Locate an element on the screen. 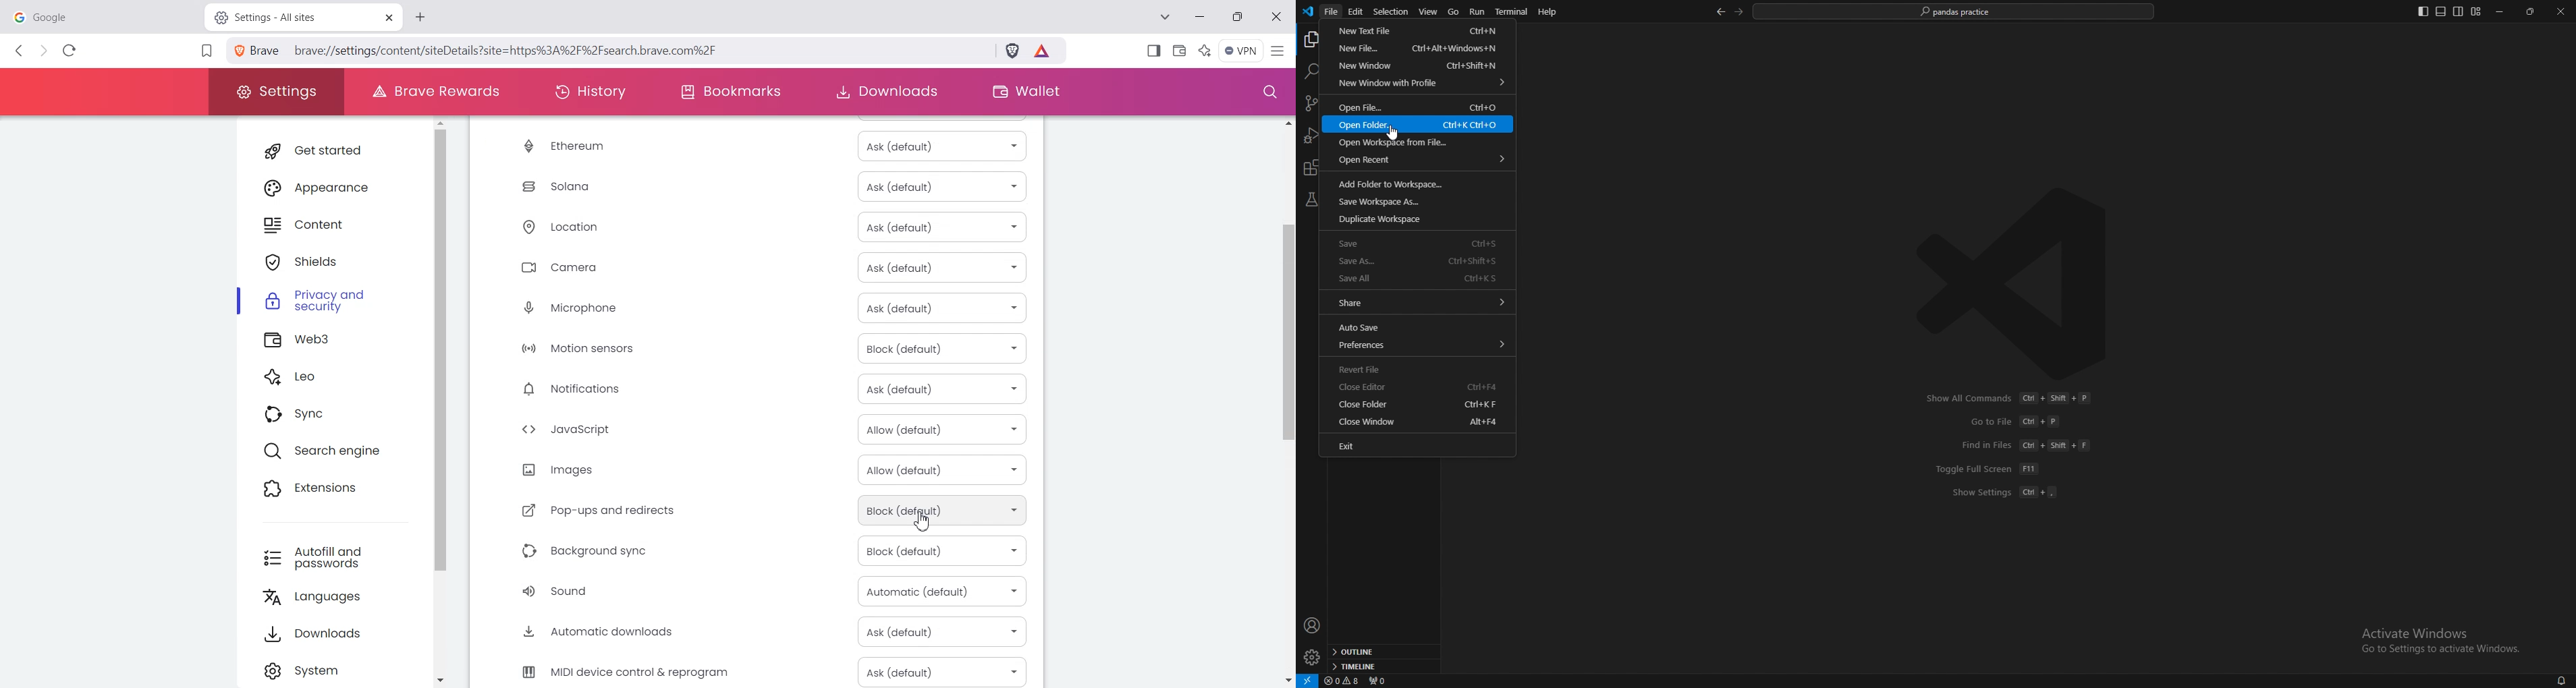 The width and height of the screenshot is (2576, 700). Forward is located at coordinates (43, 51).